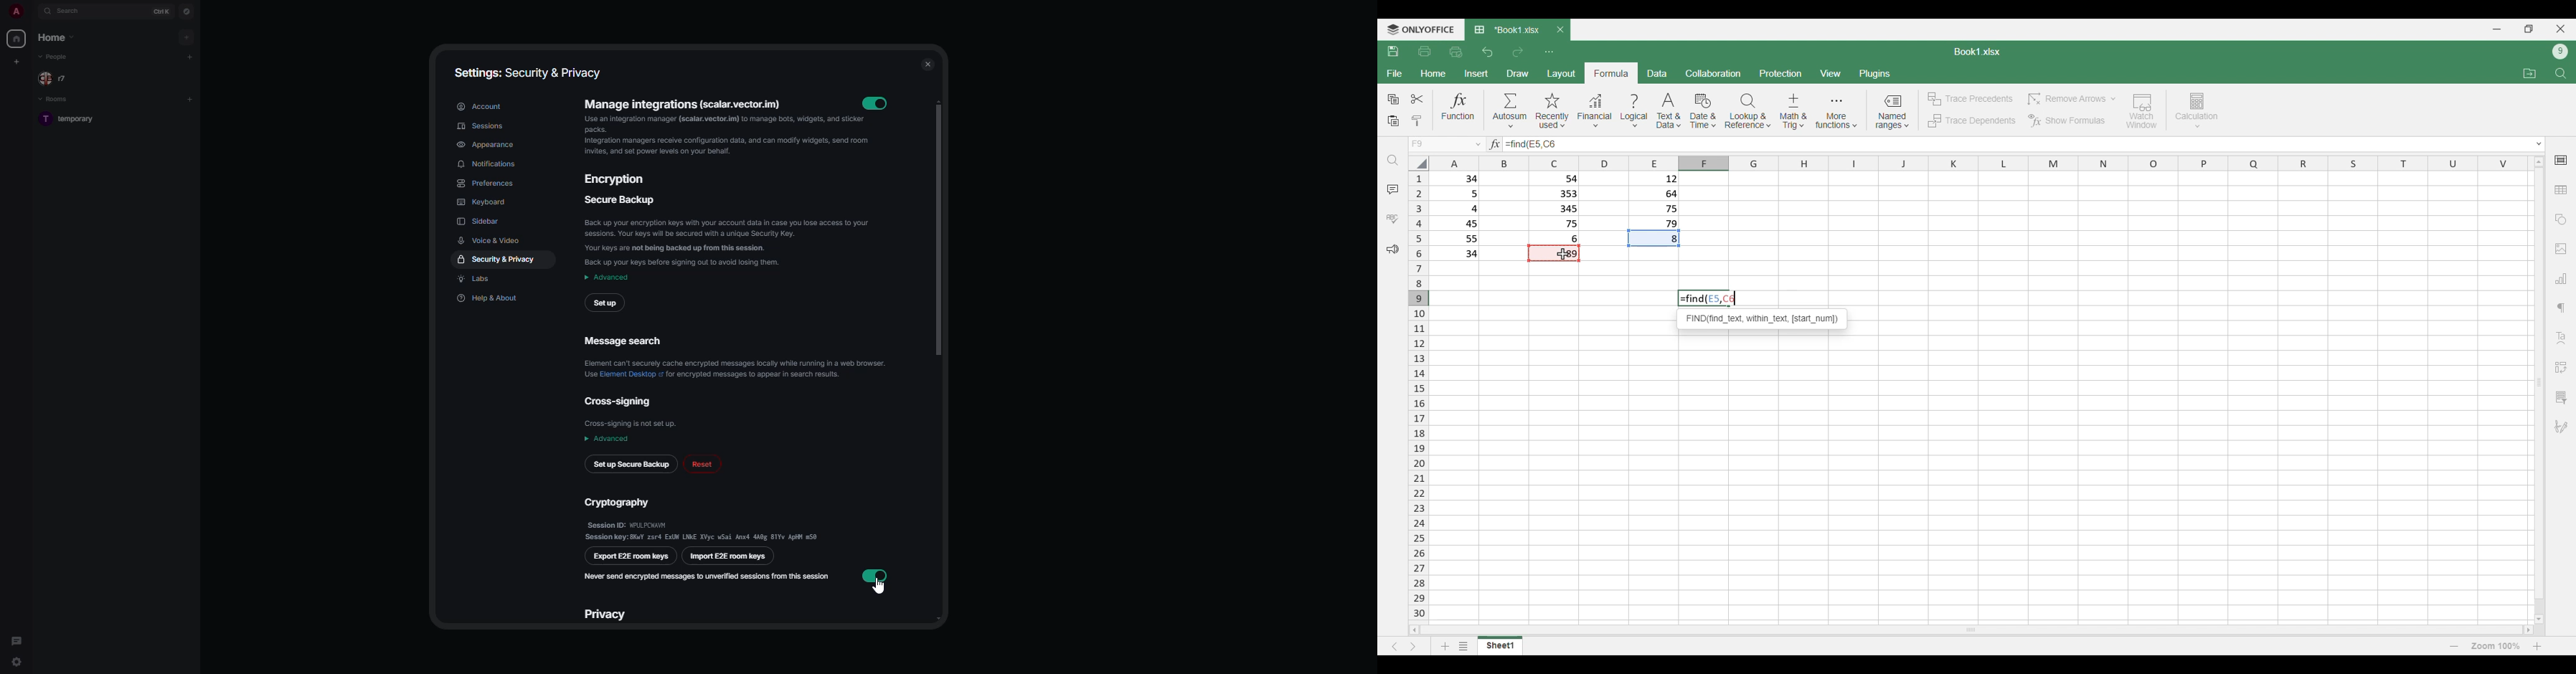 This screenshot has height=700, width=2576. What do you see at coordinates (16, 663) in the screenshot?
I see `quick settings` at bounding box center [16, 663].